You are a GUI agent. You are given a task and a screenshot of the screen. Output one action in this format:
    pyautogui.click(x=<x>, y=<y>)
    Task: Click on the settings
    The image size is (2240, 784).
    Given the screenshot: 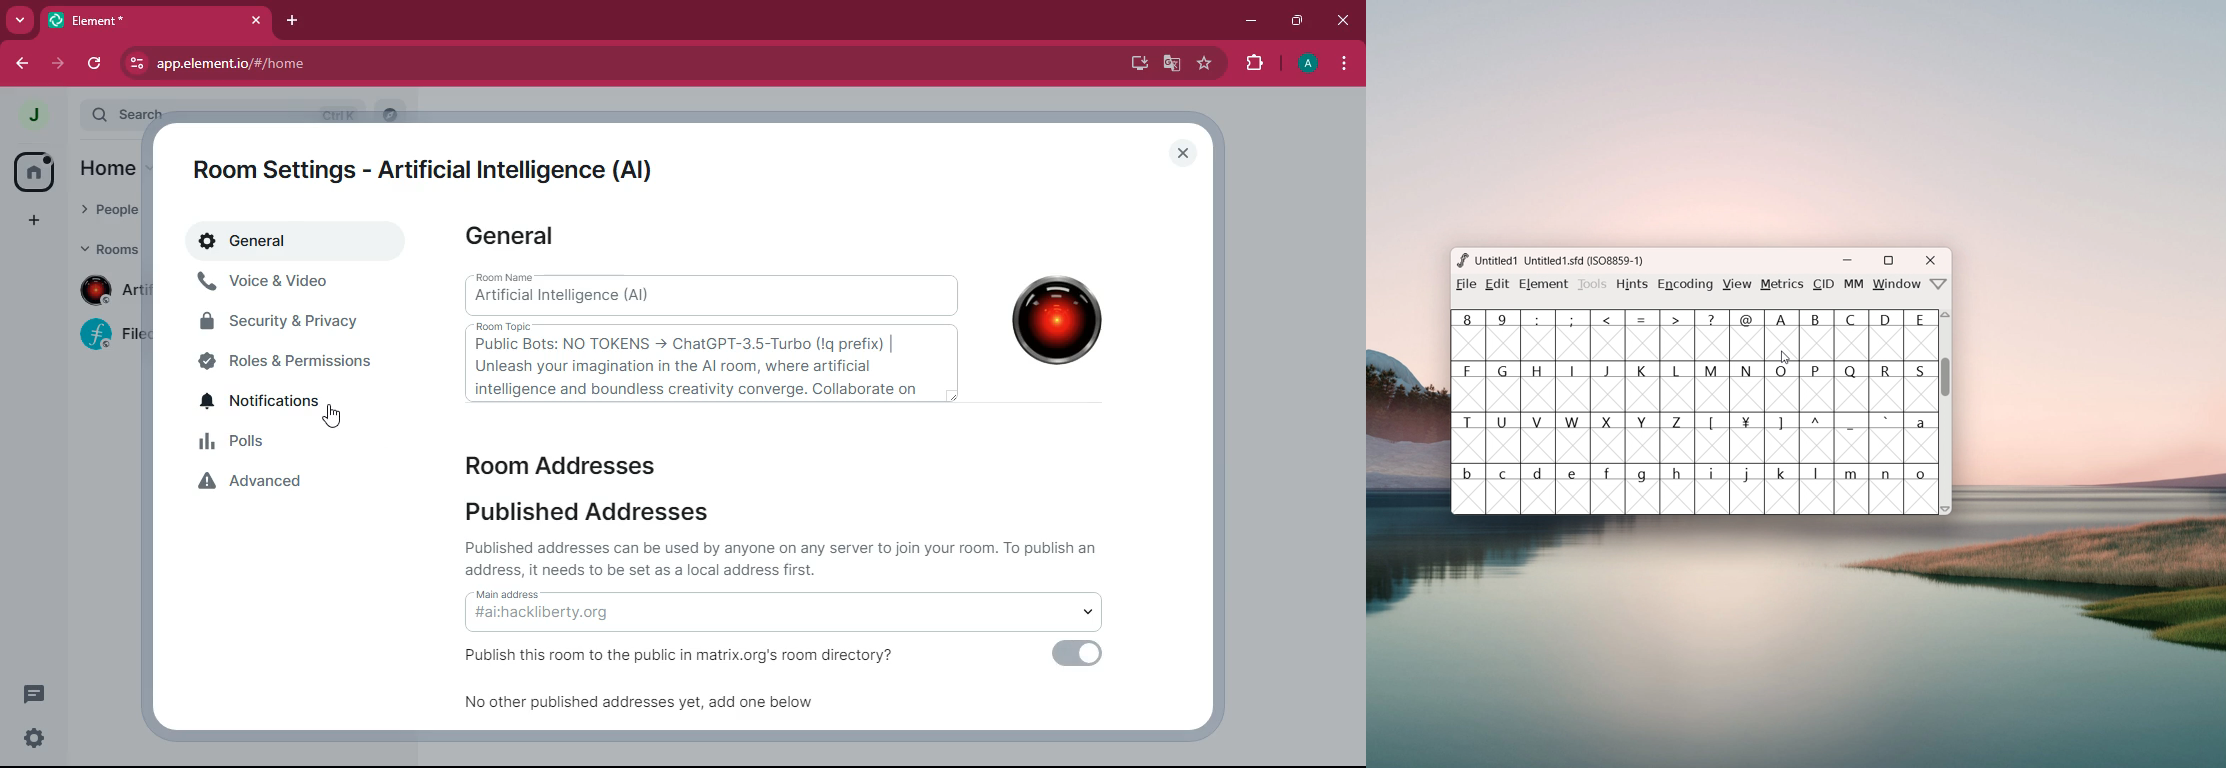 What is the action you would take?
    pyautogui.click(x=36, y=740)
    